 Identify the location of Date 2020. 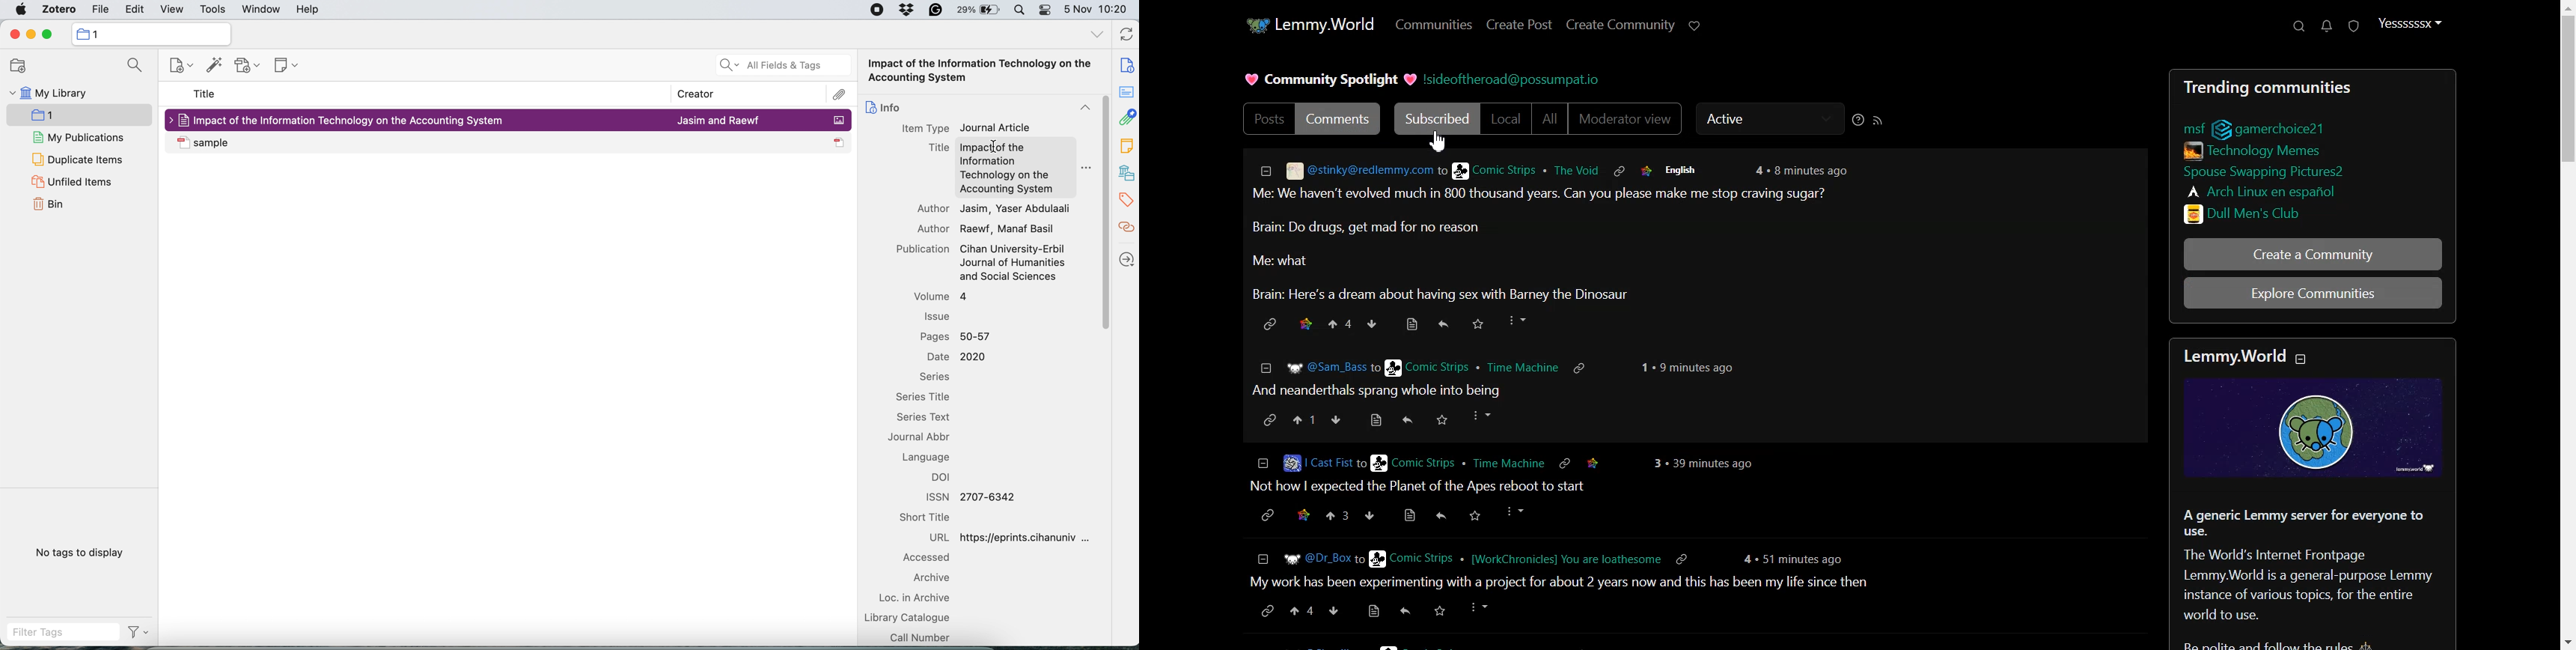
(961, 357).